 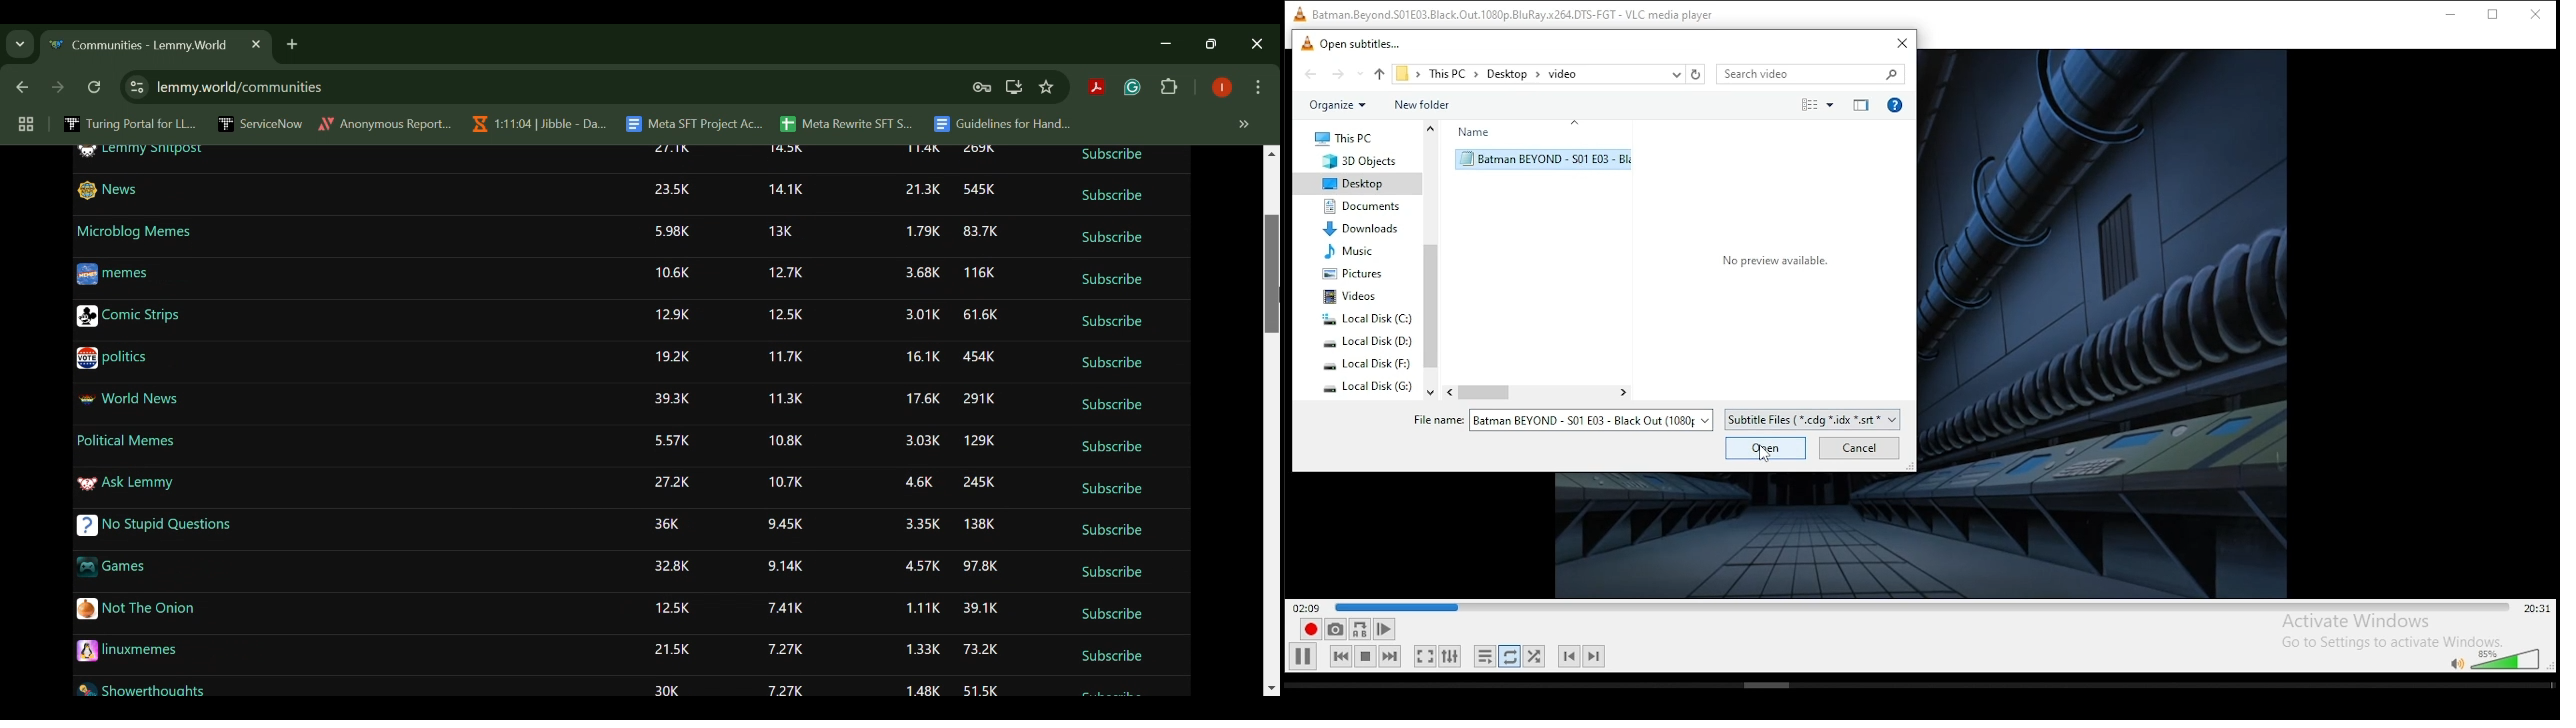 I want to click on 545K, so click(x=981, y=190).